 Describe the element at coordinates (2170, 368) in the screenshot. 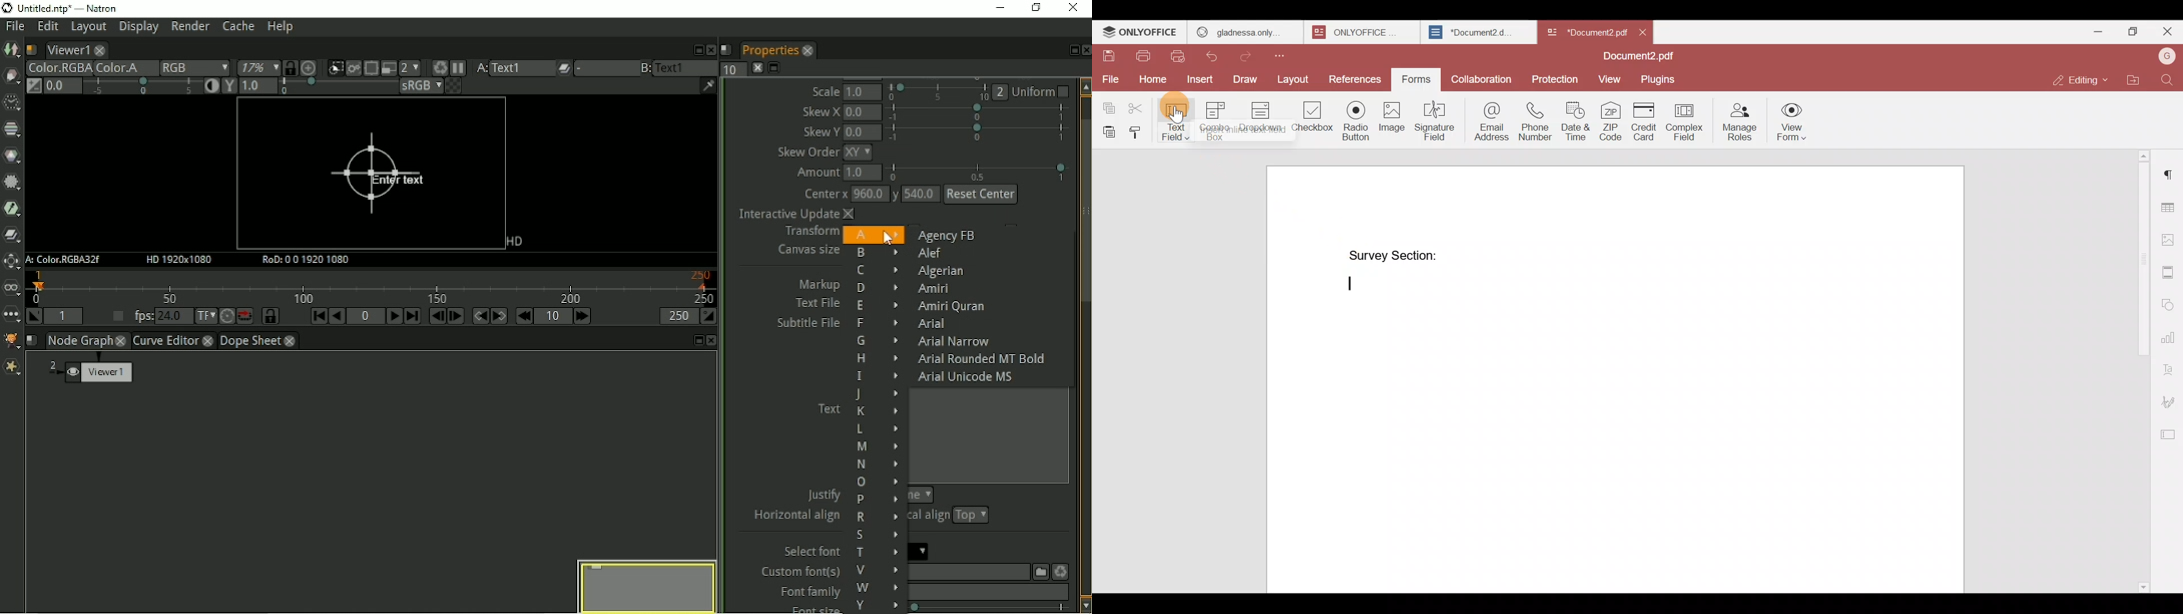

I see `Text Art settings` at that location.